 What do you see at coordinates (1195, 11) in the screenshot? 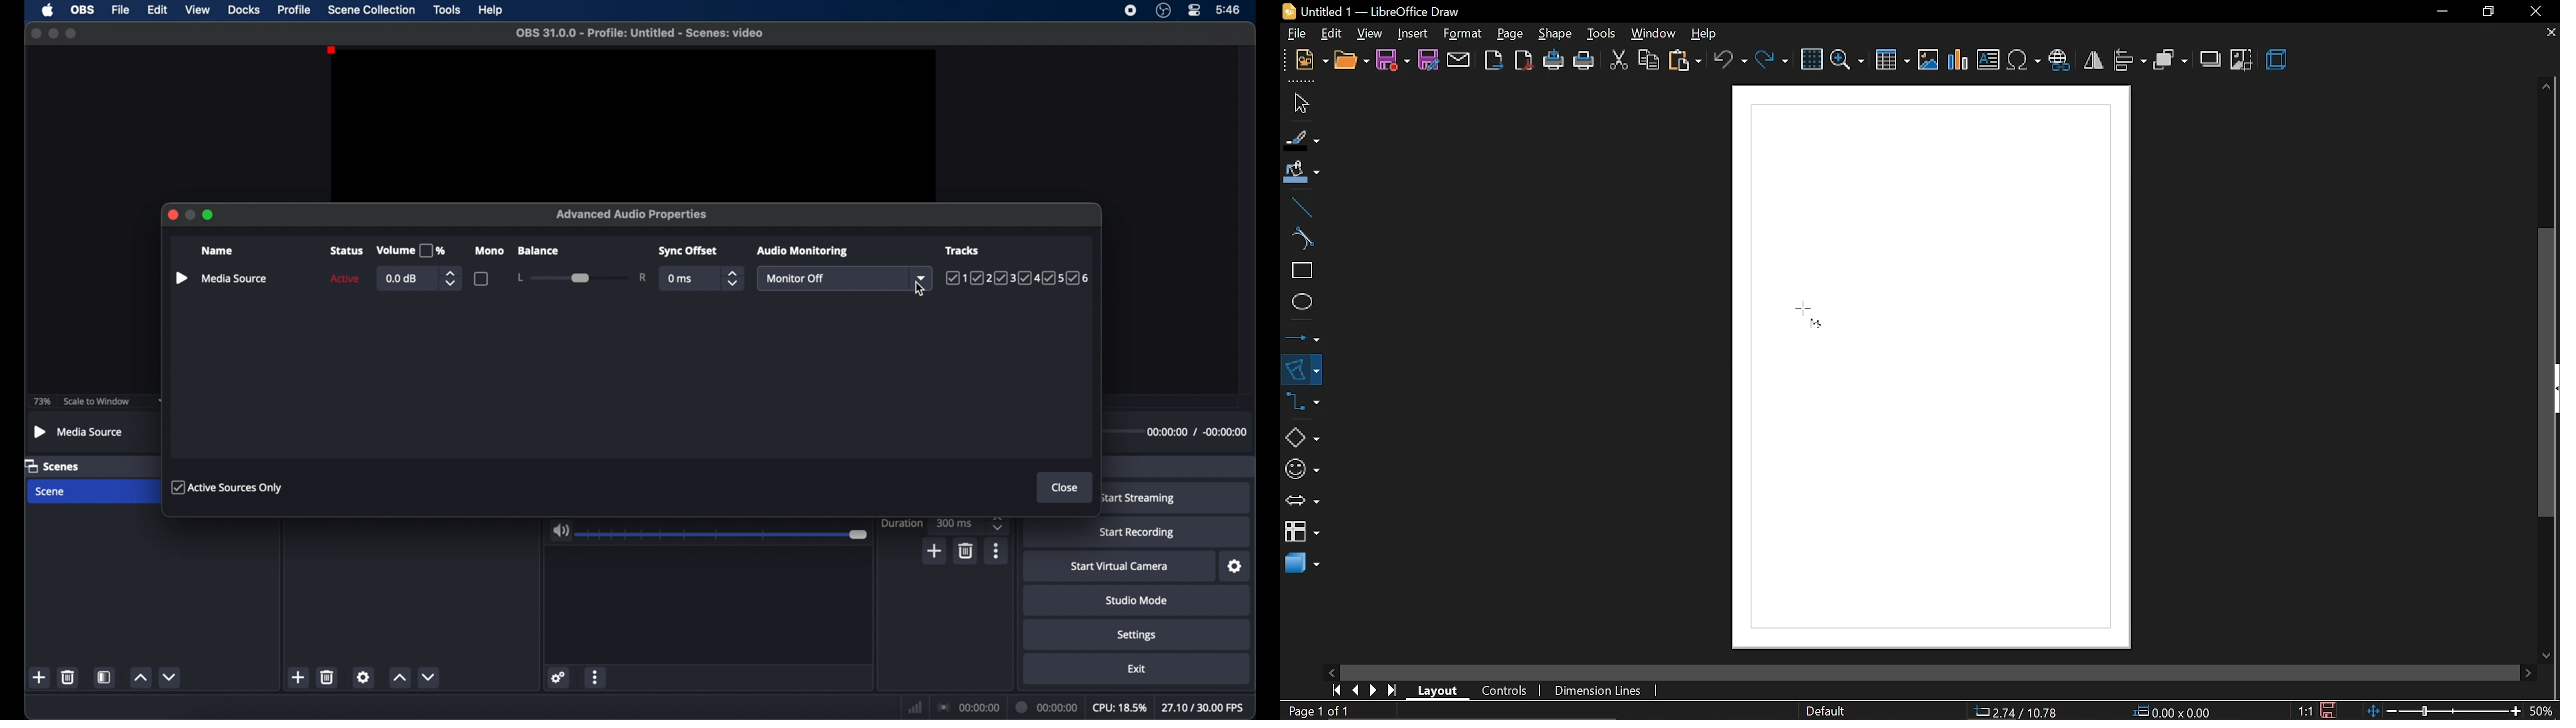
I see `control center` at bounding box center [1195, 11].